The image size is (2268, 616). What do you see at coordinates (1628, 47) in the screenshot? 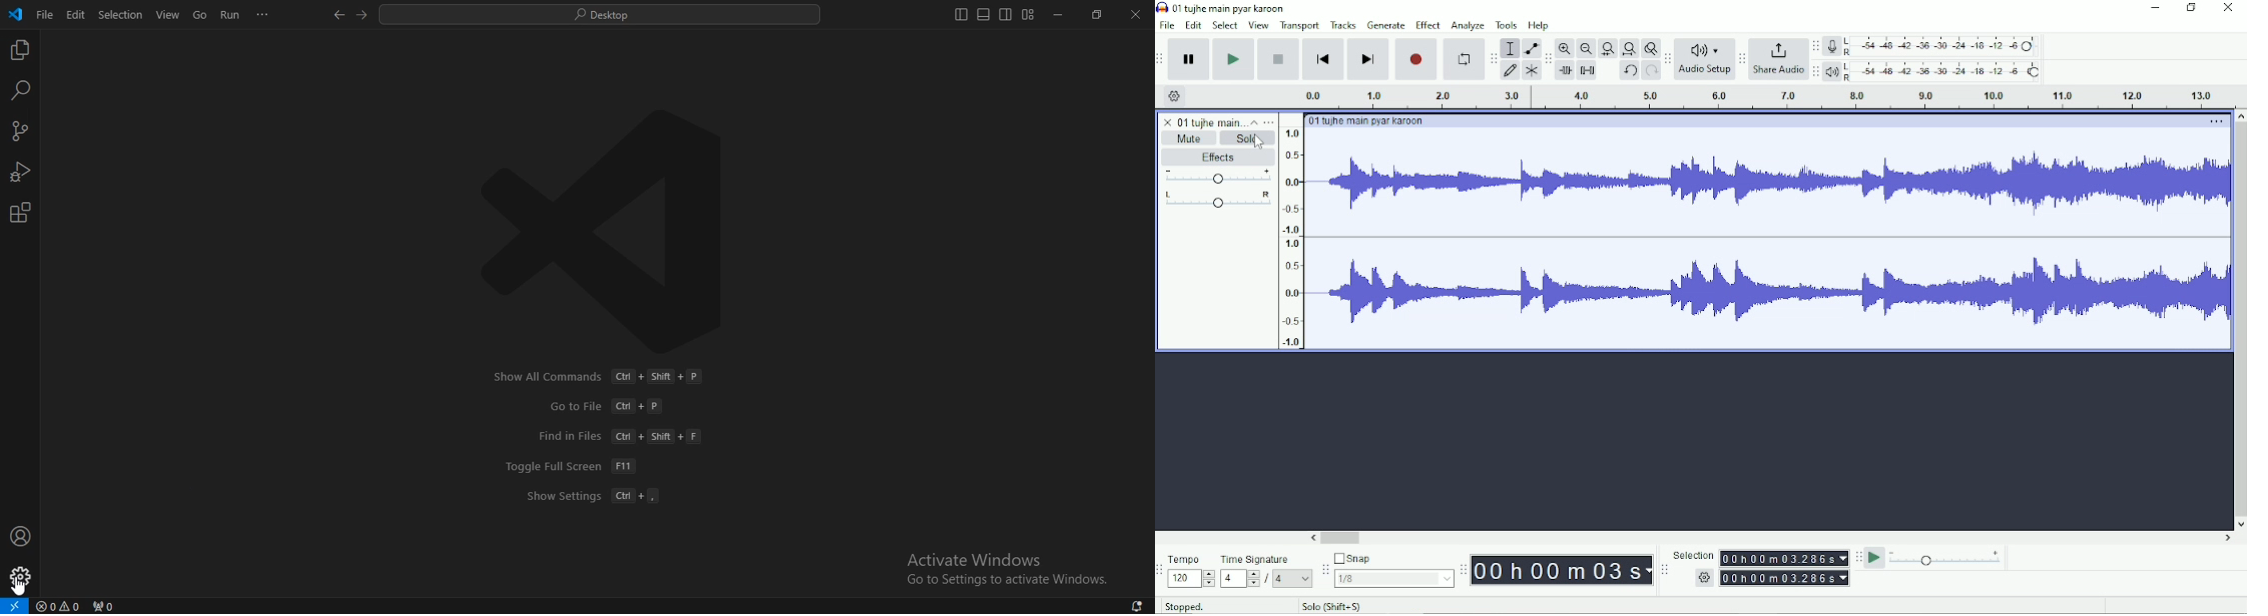
I see `Fit project to width` at bounding box center [1628, 47].